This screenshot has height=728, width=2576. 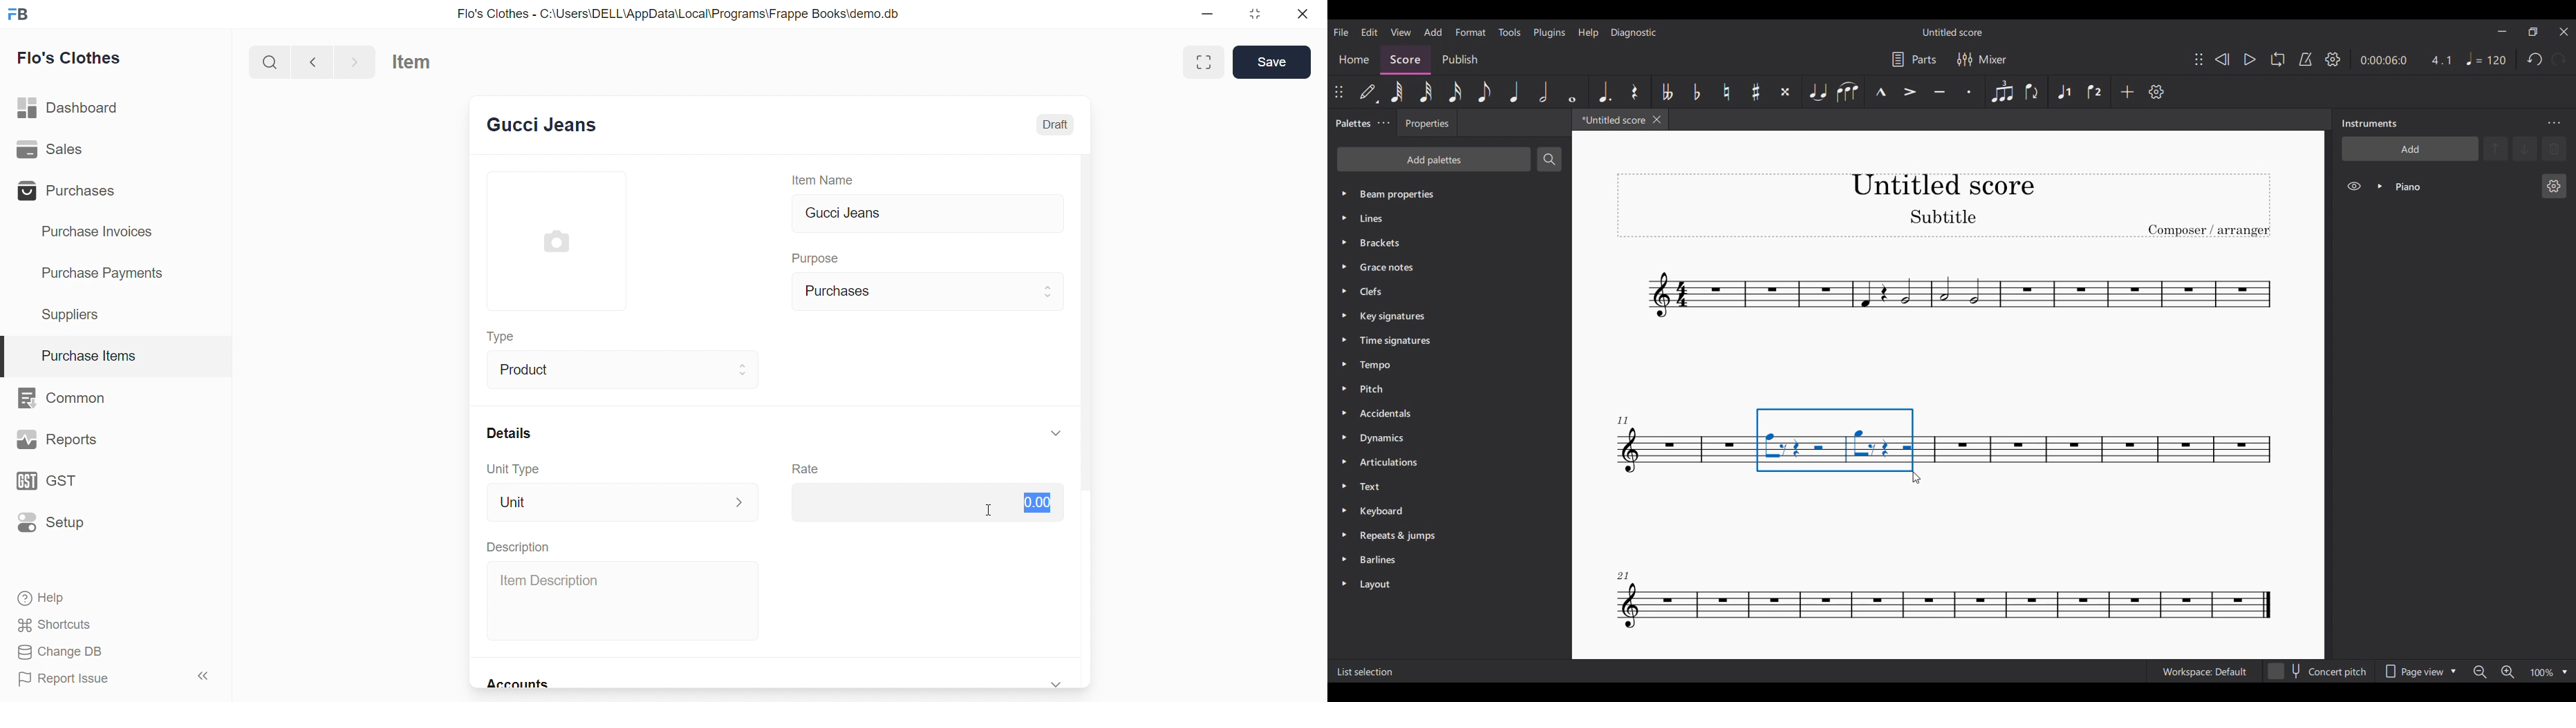 What do you see at coordinates (679, 12) in the screenshot?
I see `Flo's Clothes - C:\Users\DELL\AppData\Local\Programs\Frappe Books\demo.db` at bounding box center [679, 12].